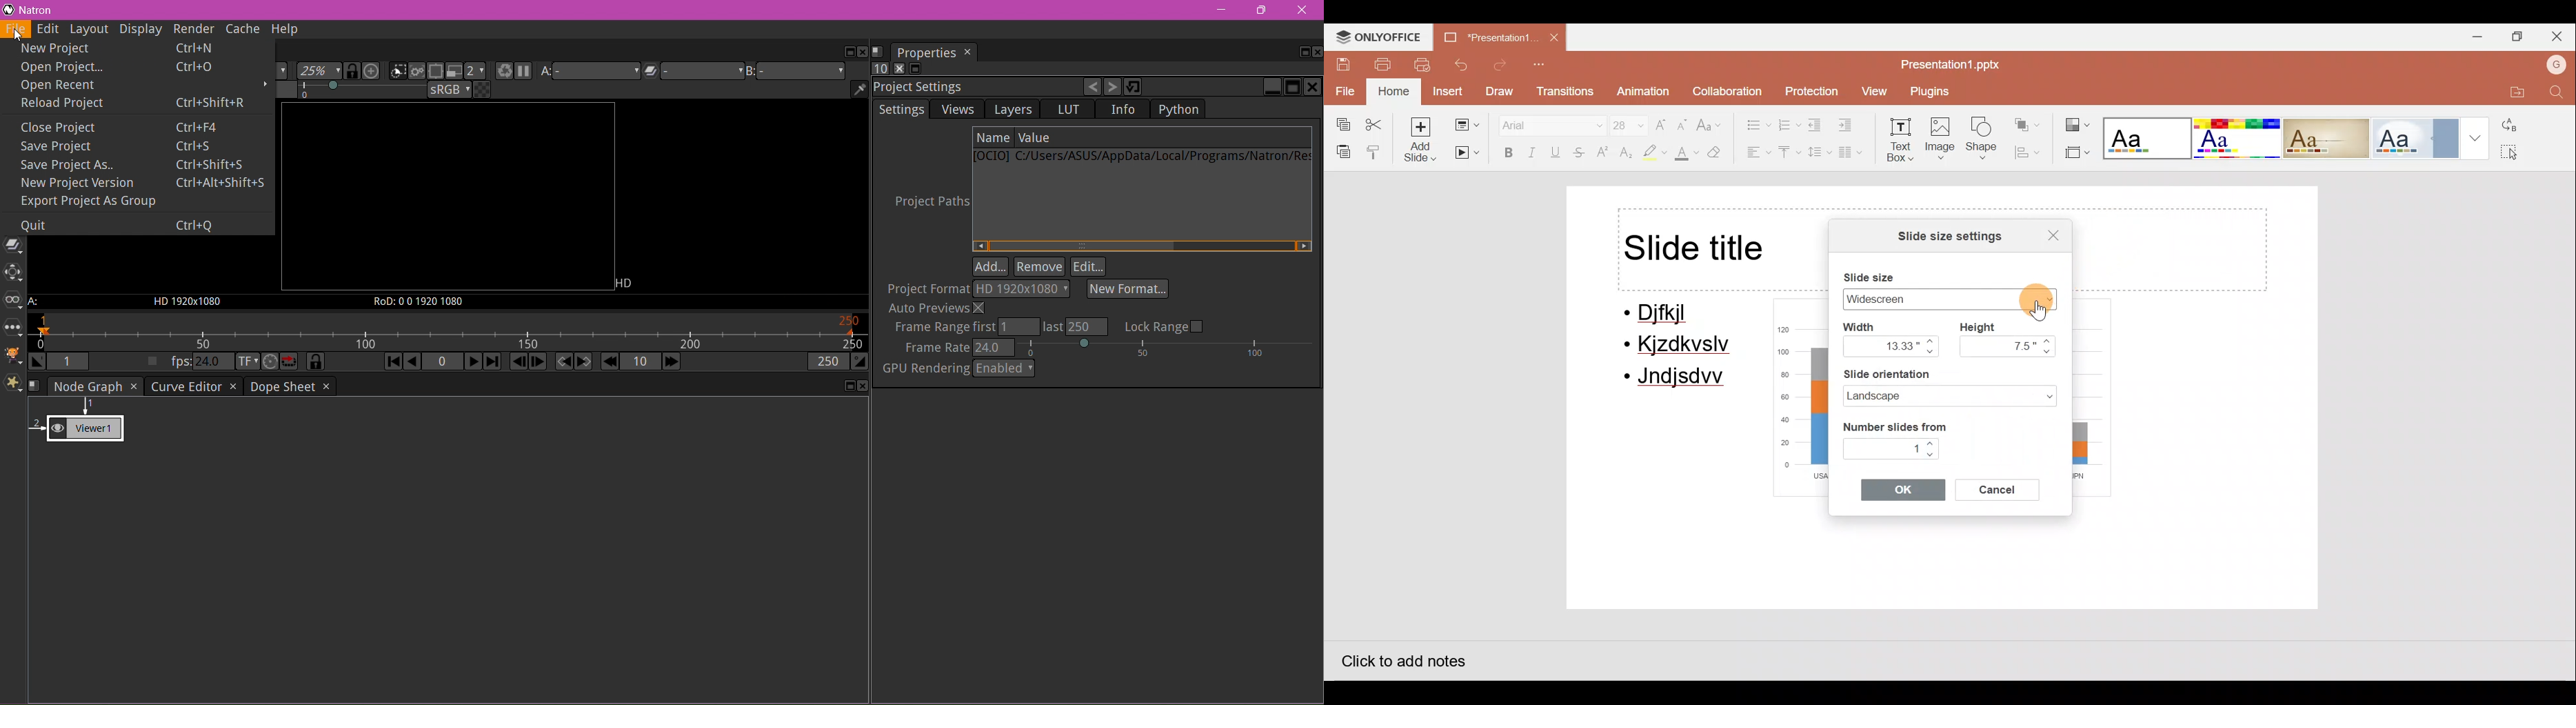 The height and width of the screenshot is (728, 2576). Describe the element at coordinates (898, 69) in the screenshot. I see `Clears all panels in the properties bin pane` at that location.